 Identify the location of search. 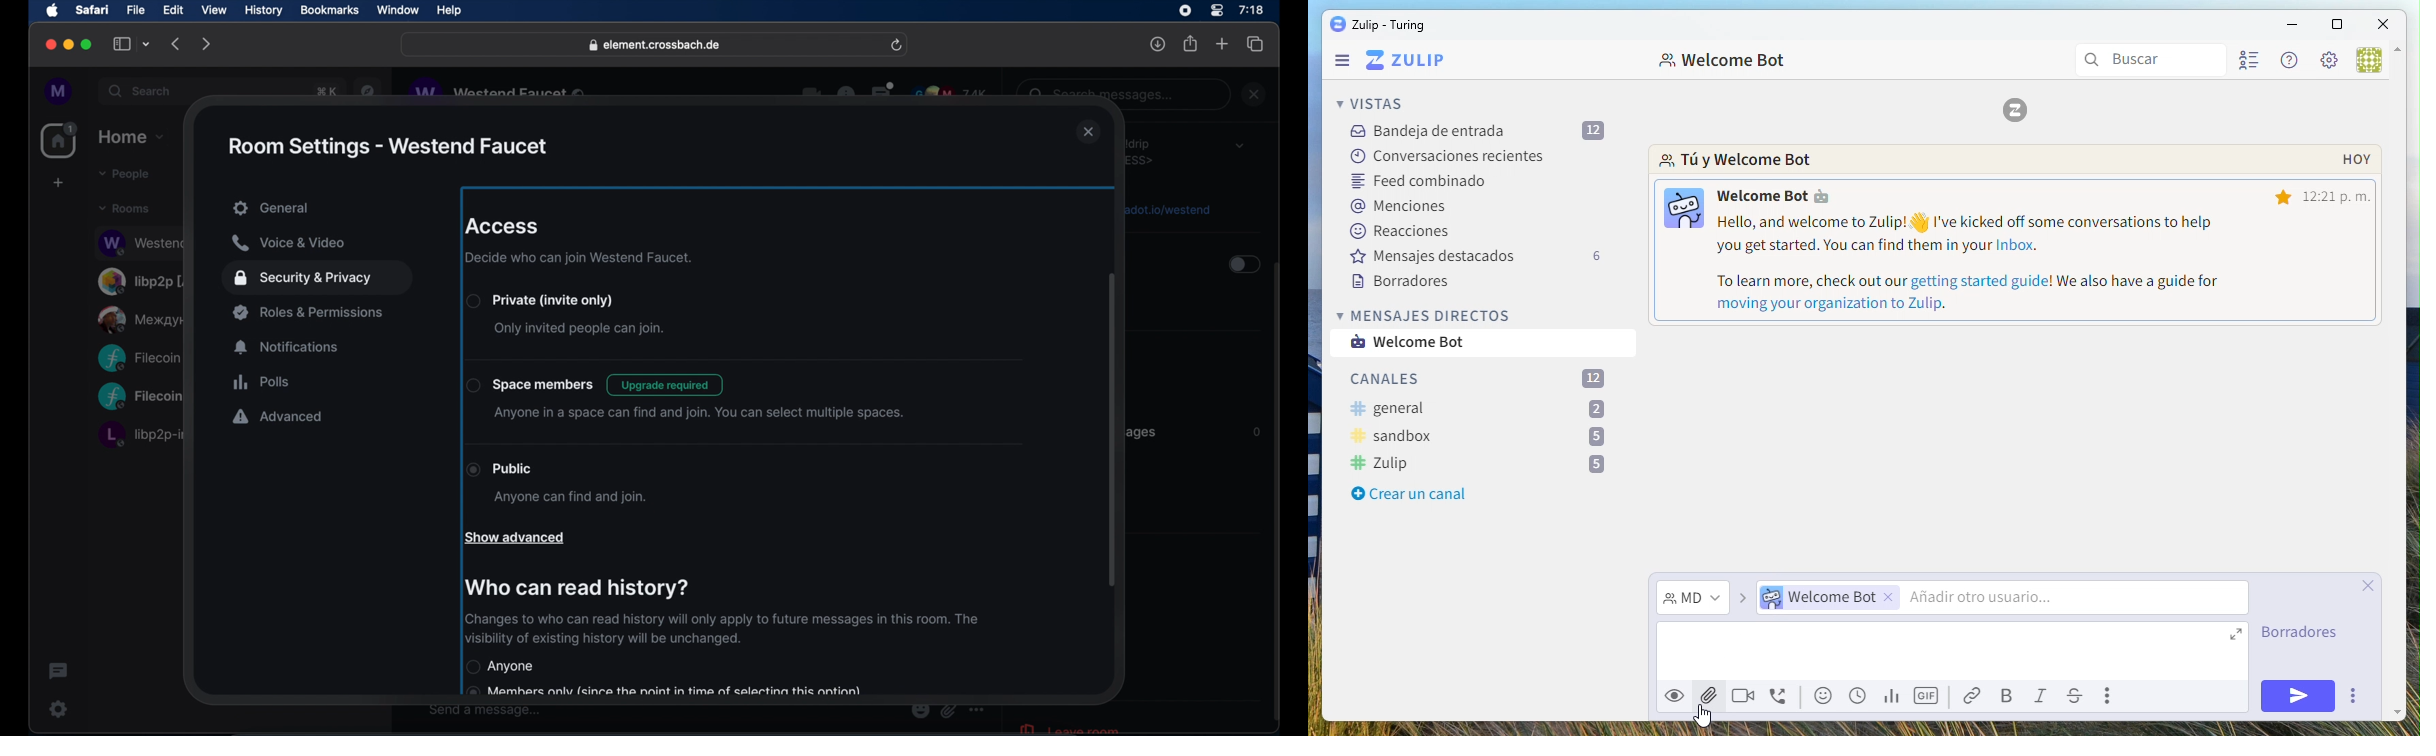
(141, 91).